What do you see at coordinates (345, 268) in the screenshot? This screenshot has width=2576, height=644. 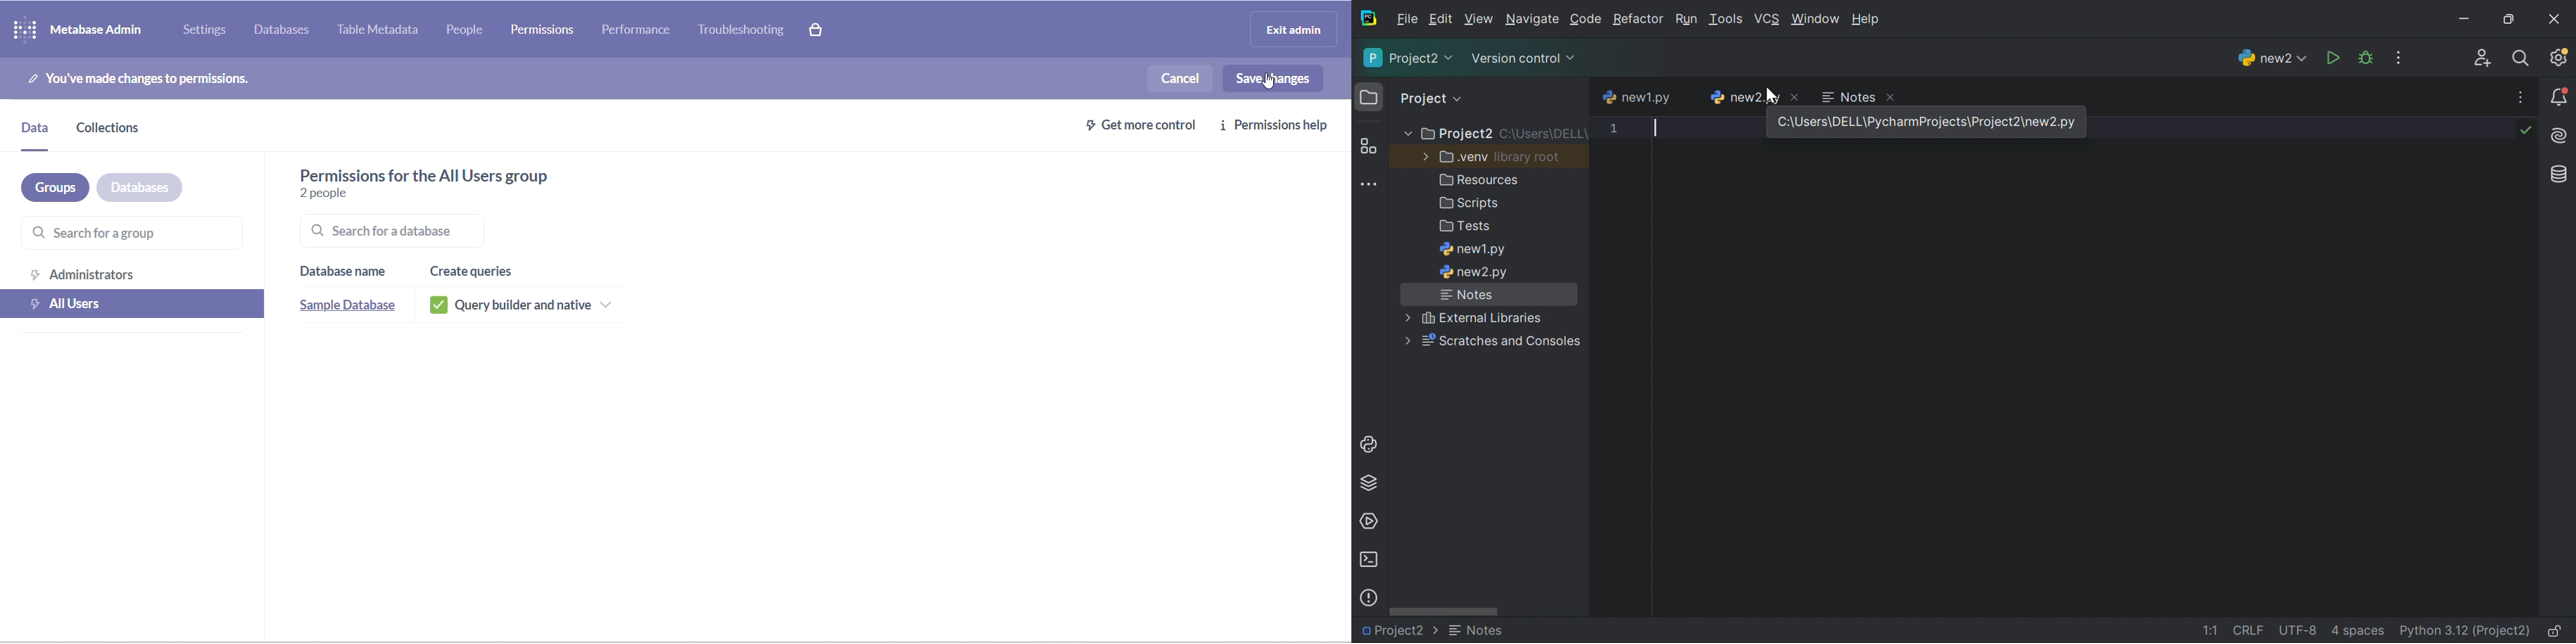 I see `database name` at bounding box center [345, 268].